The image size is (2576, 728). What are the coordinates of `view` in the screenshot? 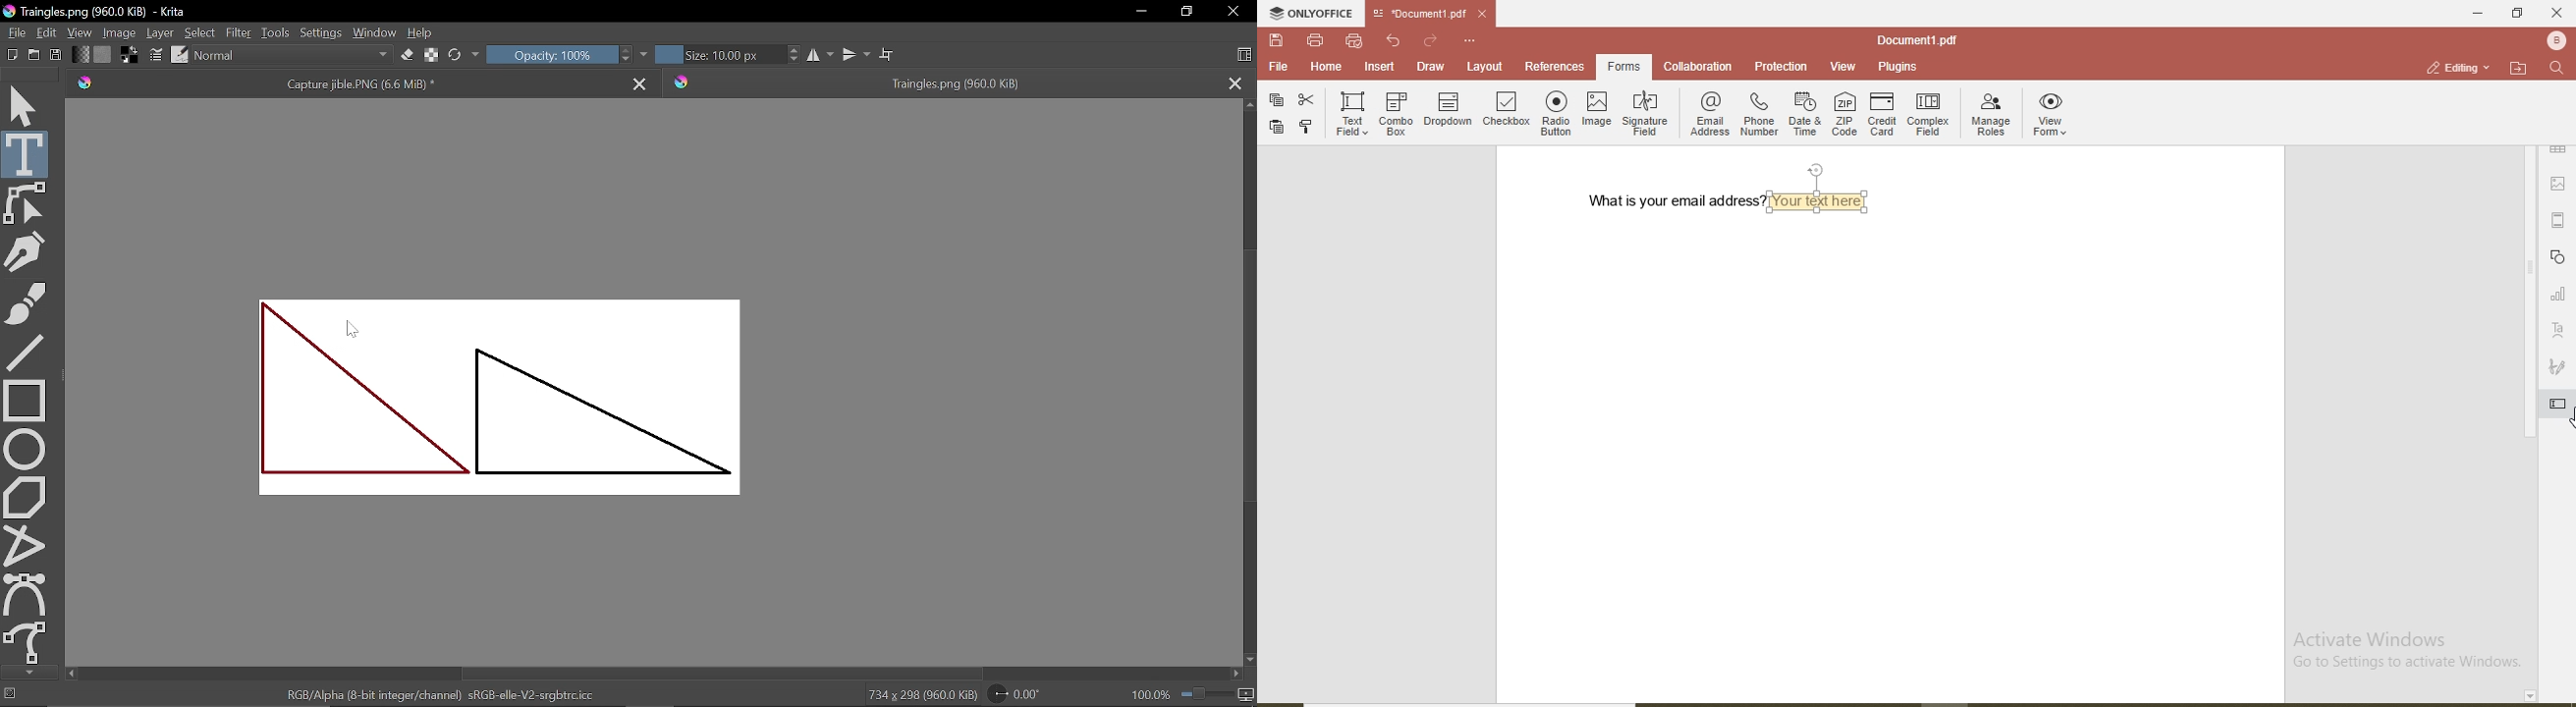 It's located at (1838, 64).